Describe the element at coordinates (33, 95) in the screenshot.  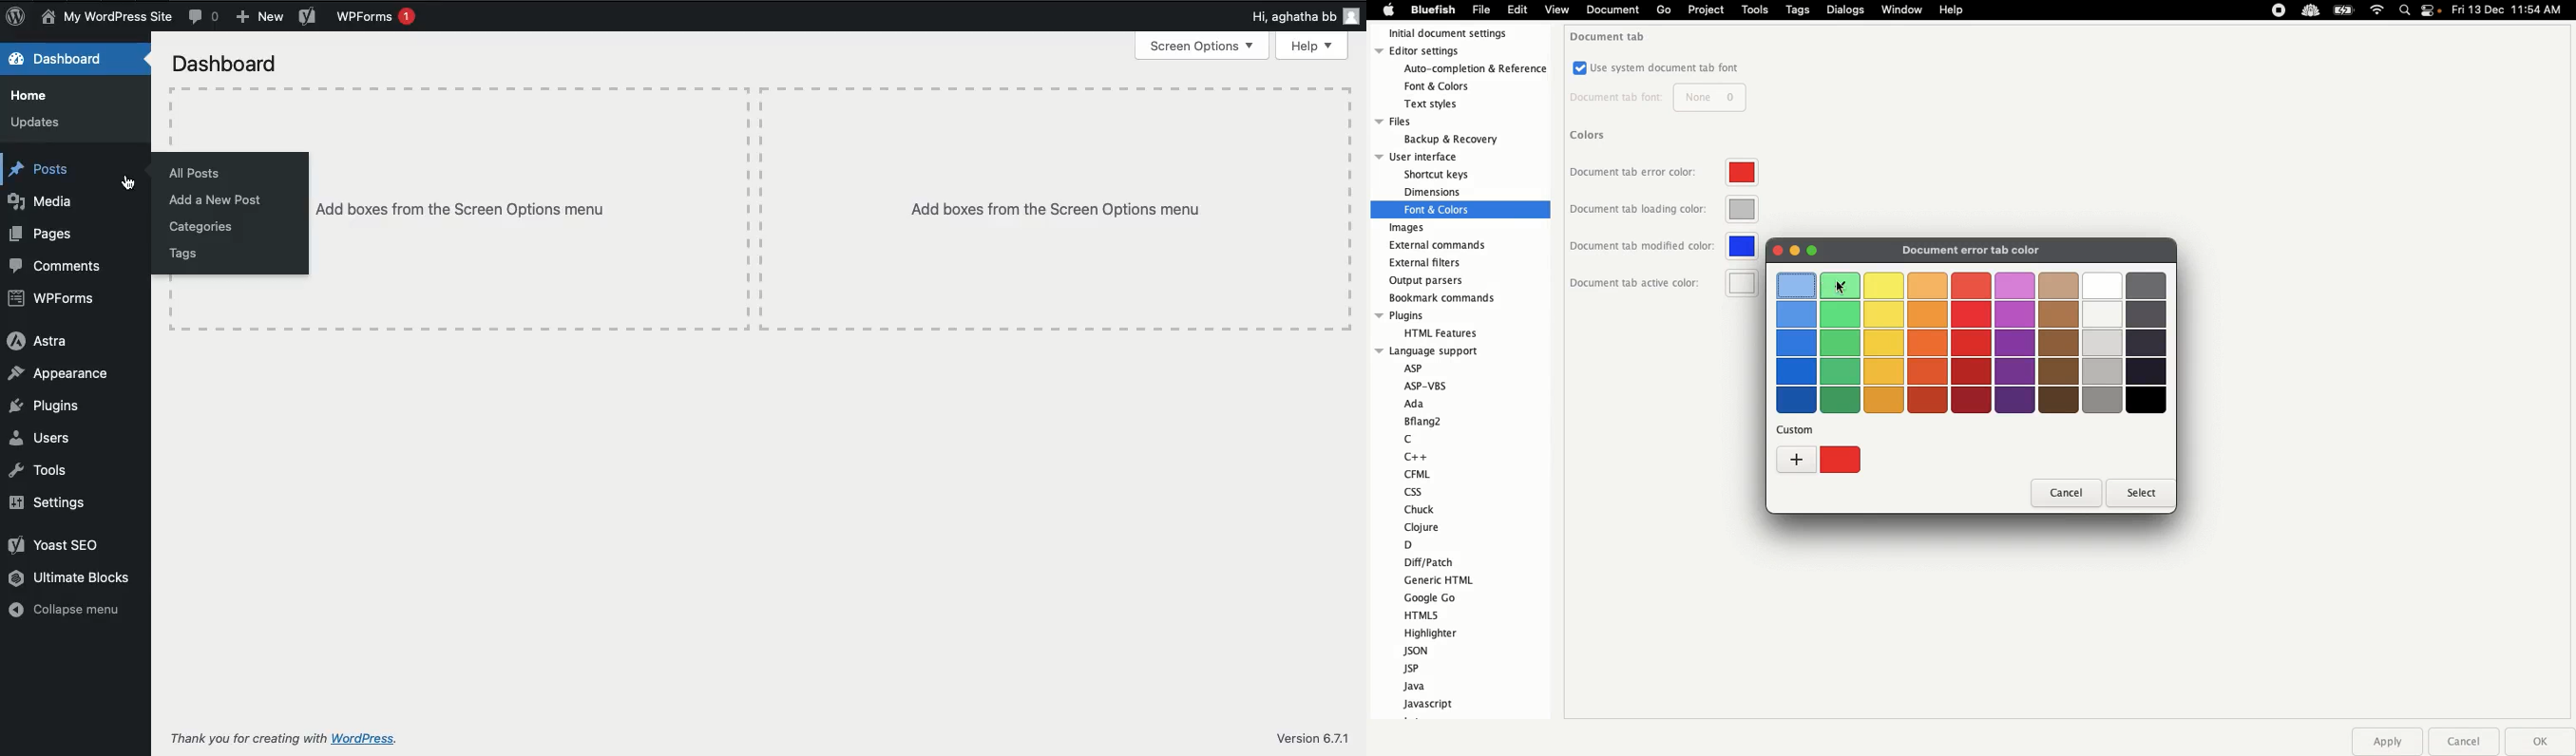
I see `Home` at that location.